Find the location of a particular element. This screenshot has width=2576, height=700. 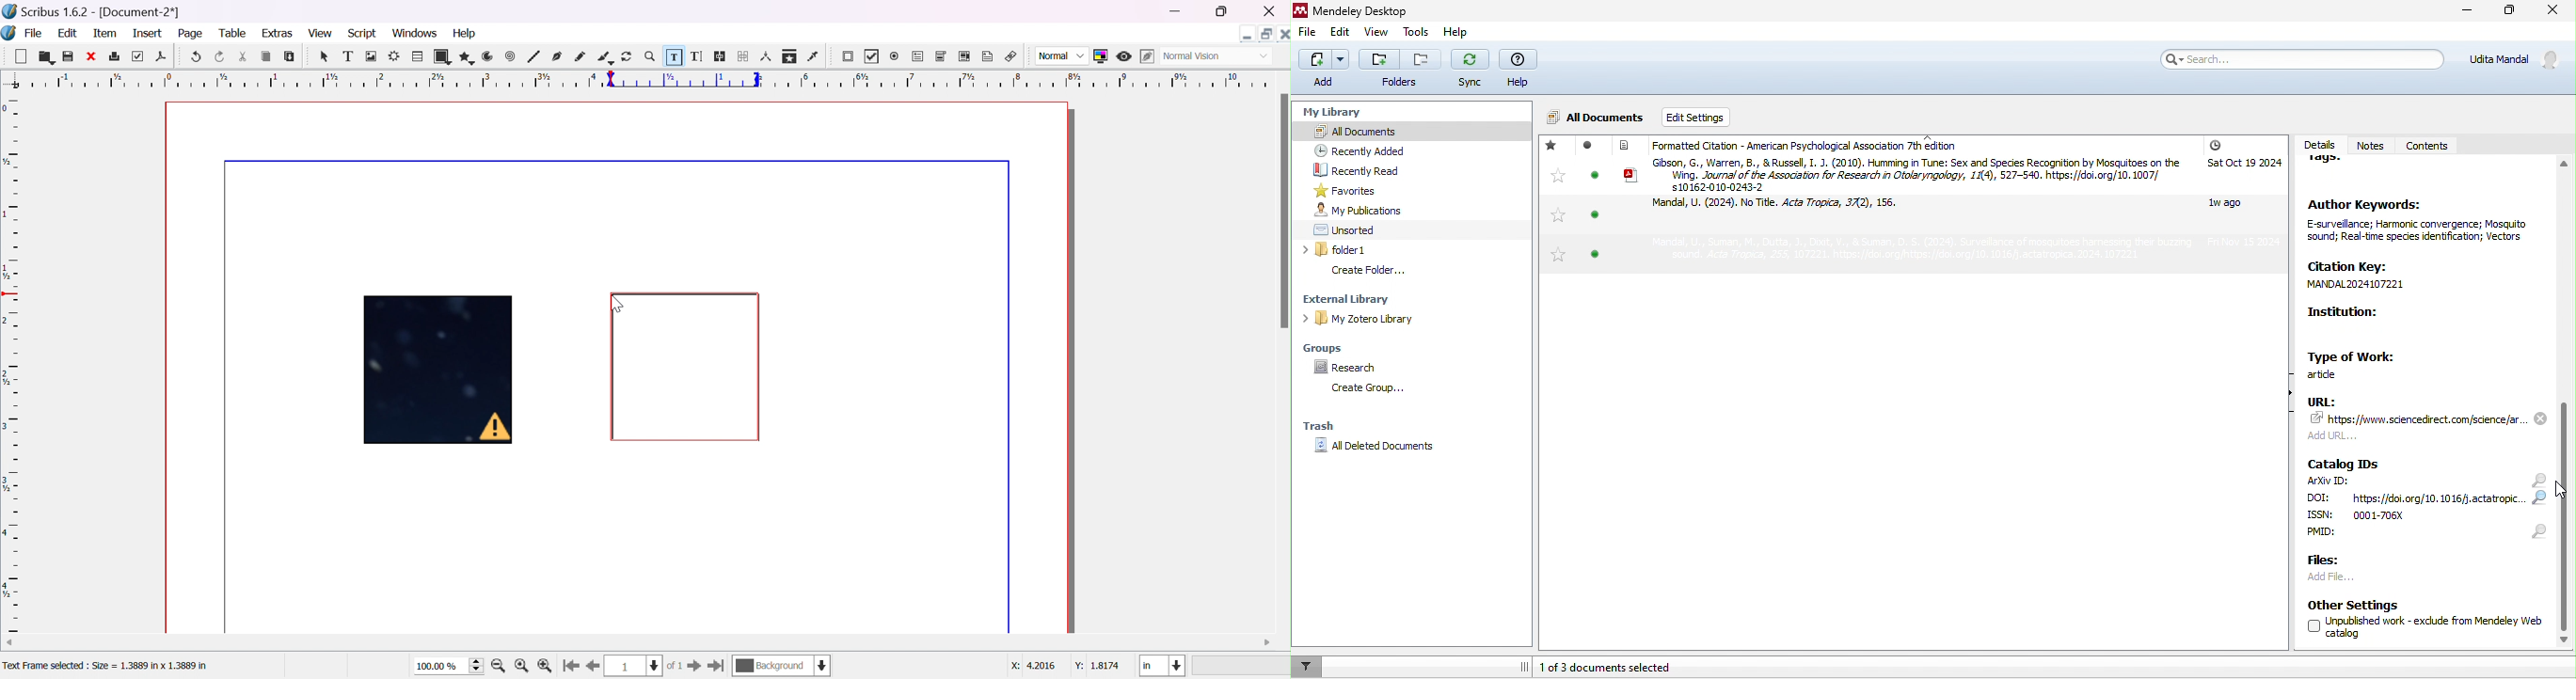

edit in preview mode is located at coordinates (1145, 57).